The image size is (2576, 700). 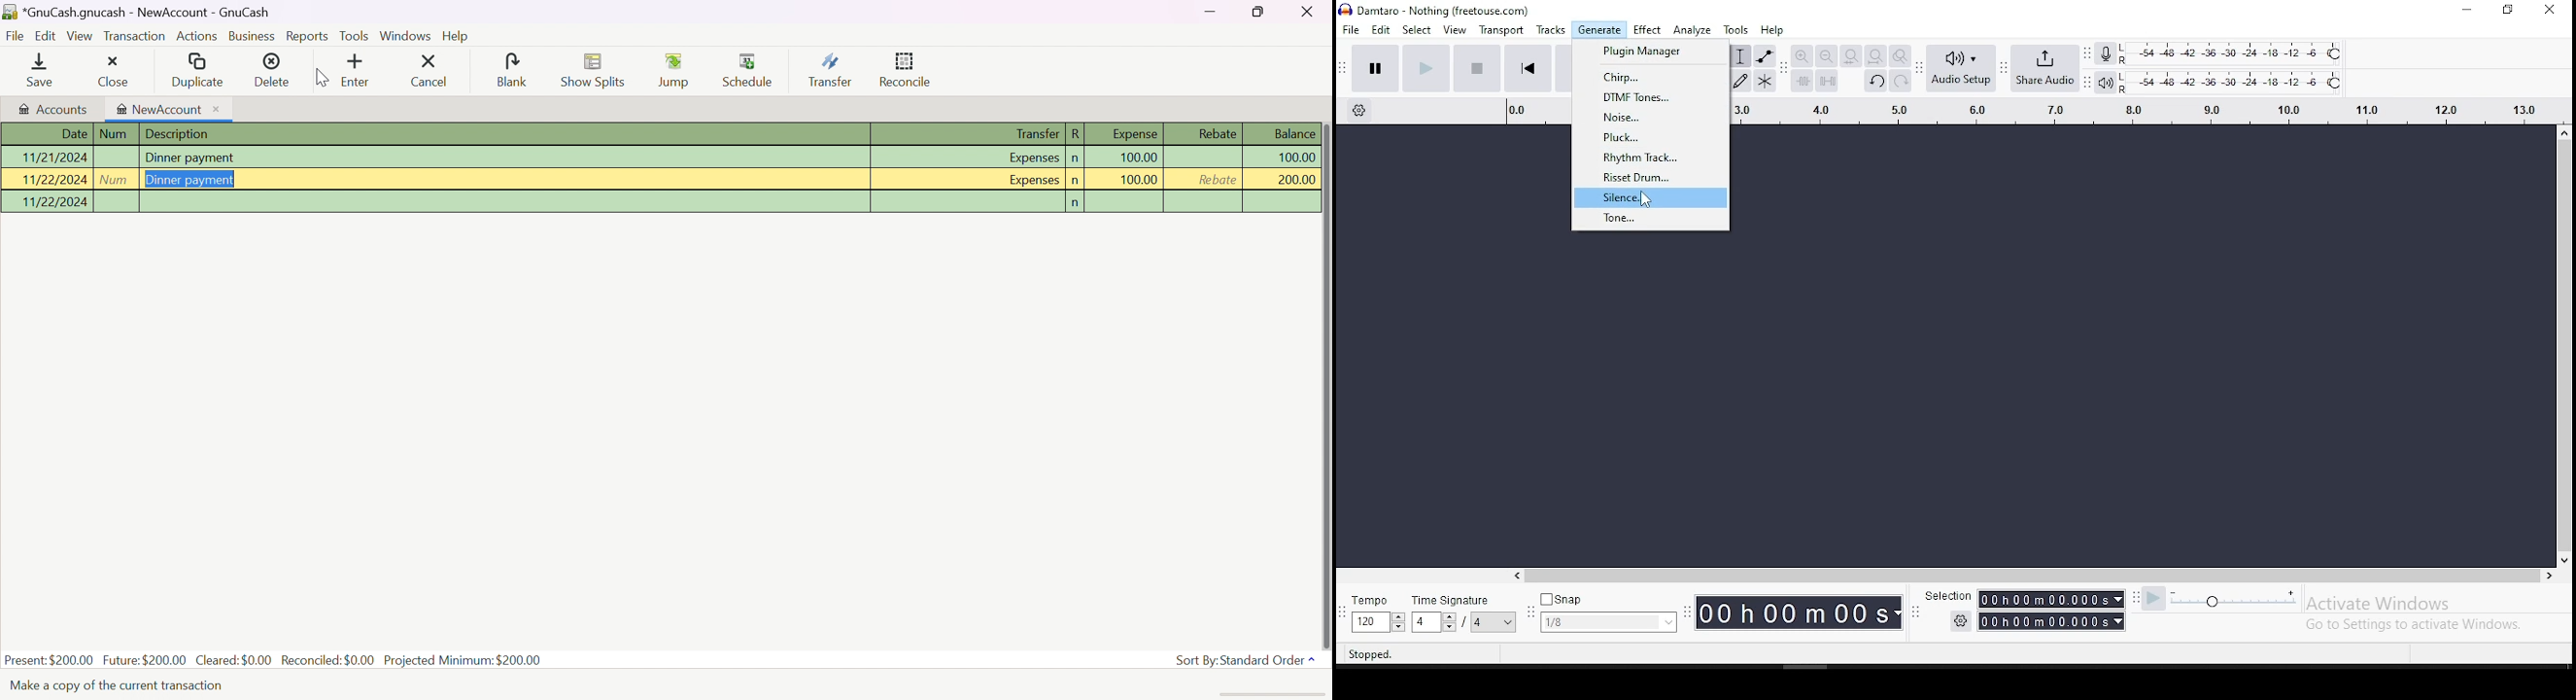 What do you see at coordinates (1876, 55) in the screenshot?
I see `fit project to width` at bounding box center [1876, 55].